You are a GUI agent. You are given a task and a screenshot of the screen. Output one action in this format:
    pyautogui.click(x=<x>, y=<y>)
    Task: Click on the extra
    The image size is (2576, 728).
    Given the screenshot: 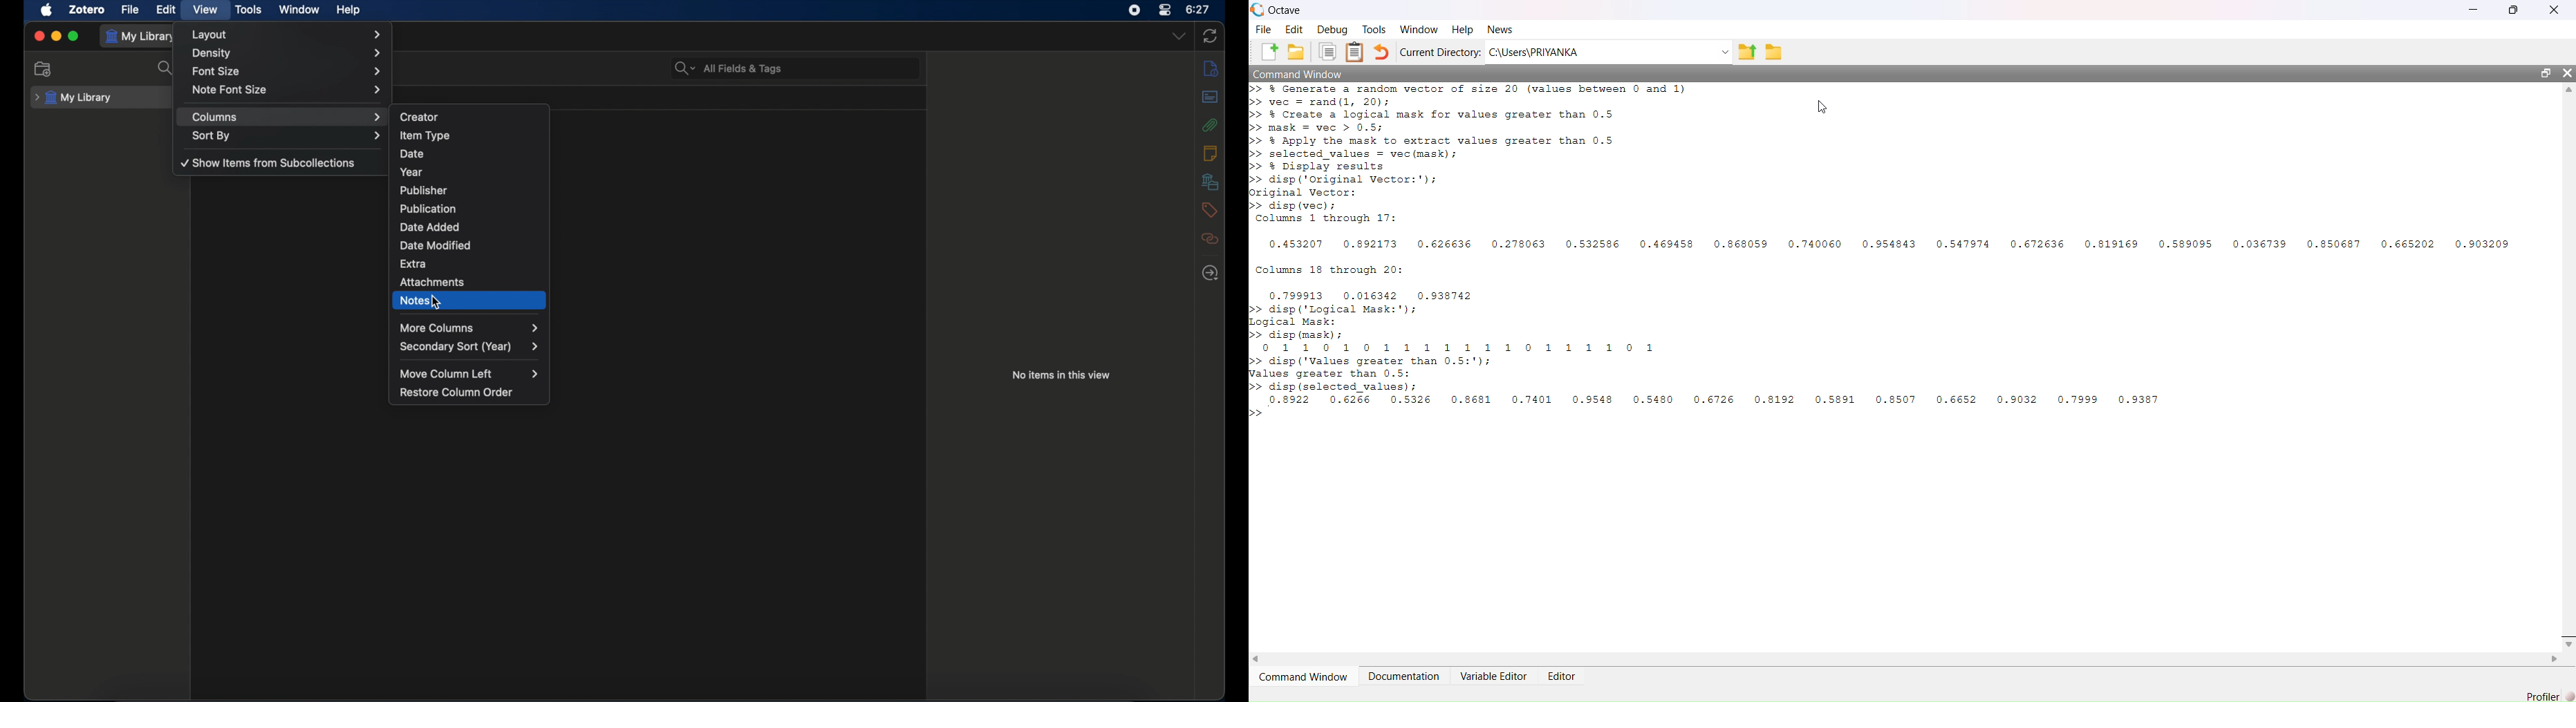 What is the action you would take?
    pyautogui.click(x=414, y=264)
    